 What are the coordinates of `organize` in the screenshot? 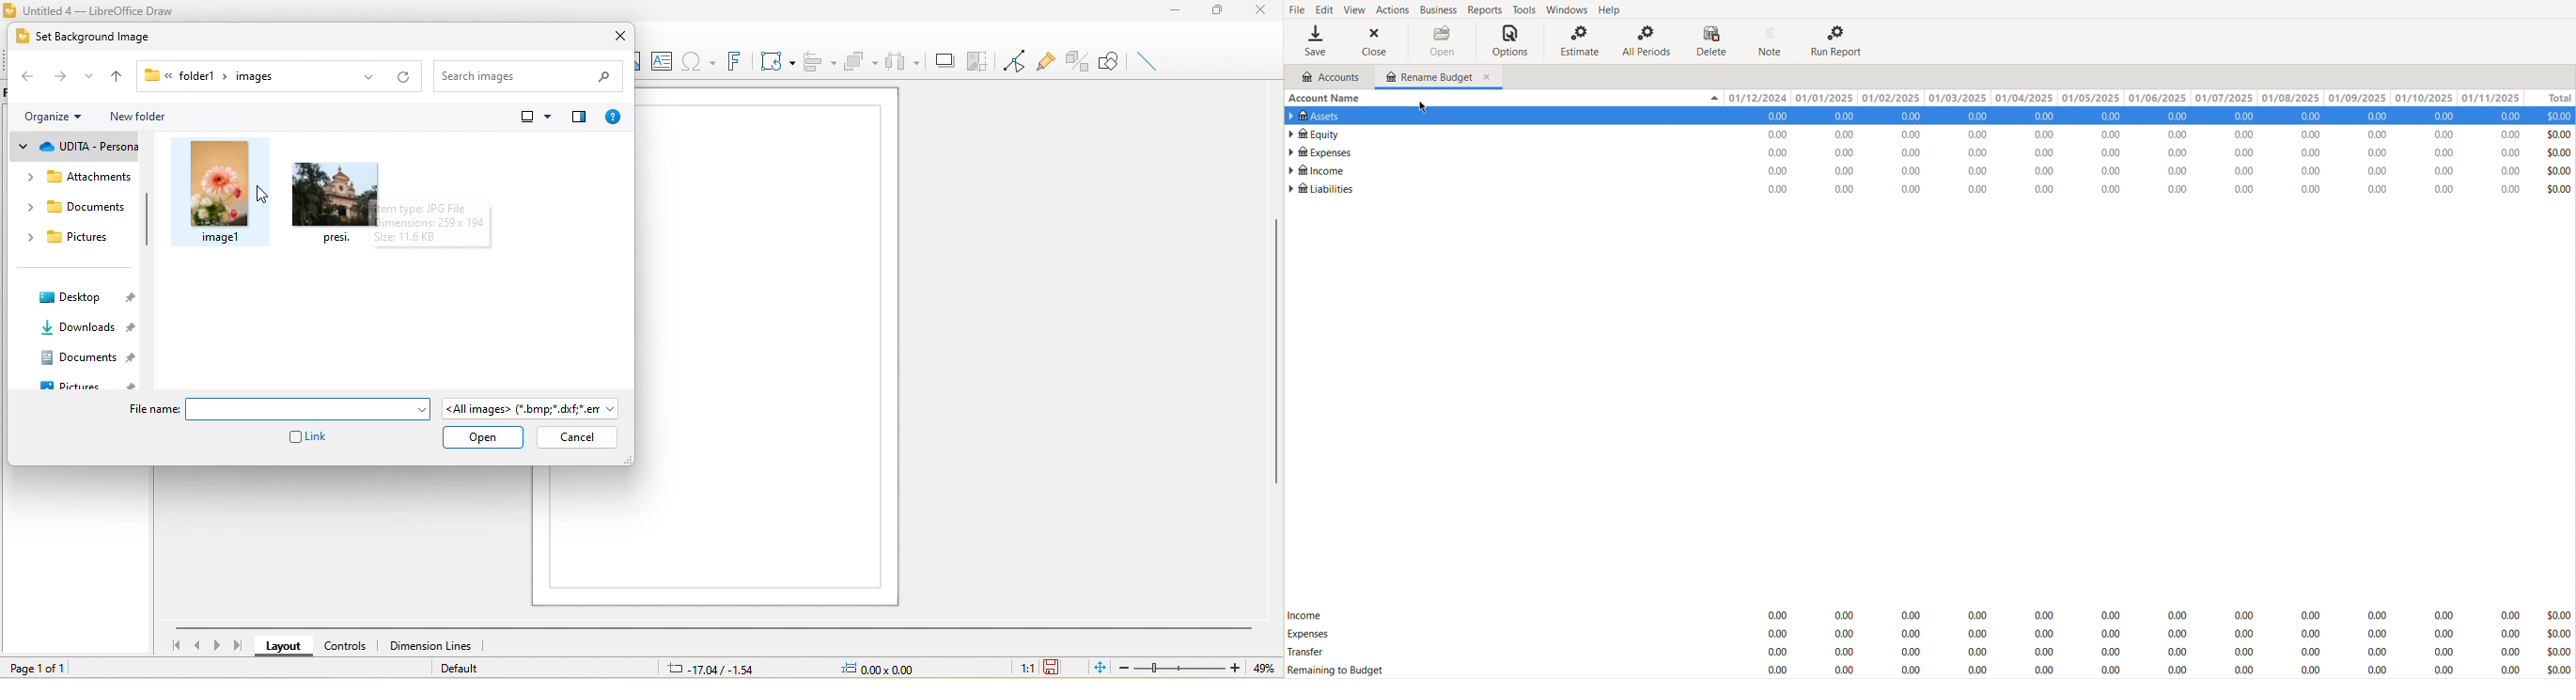 It's located at (45, 115).